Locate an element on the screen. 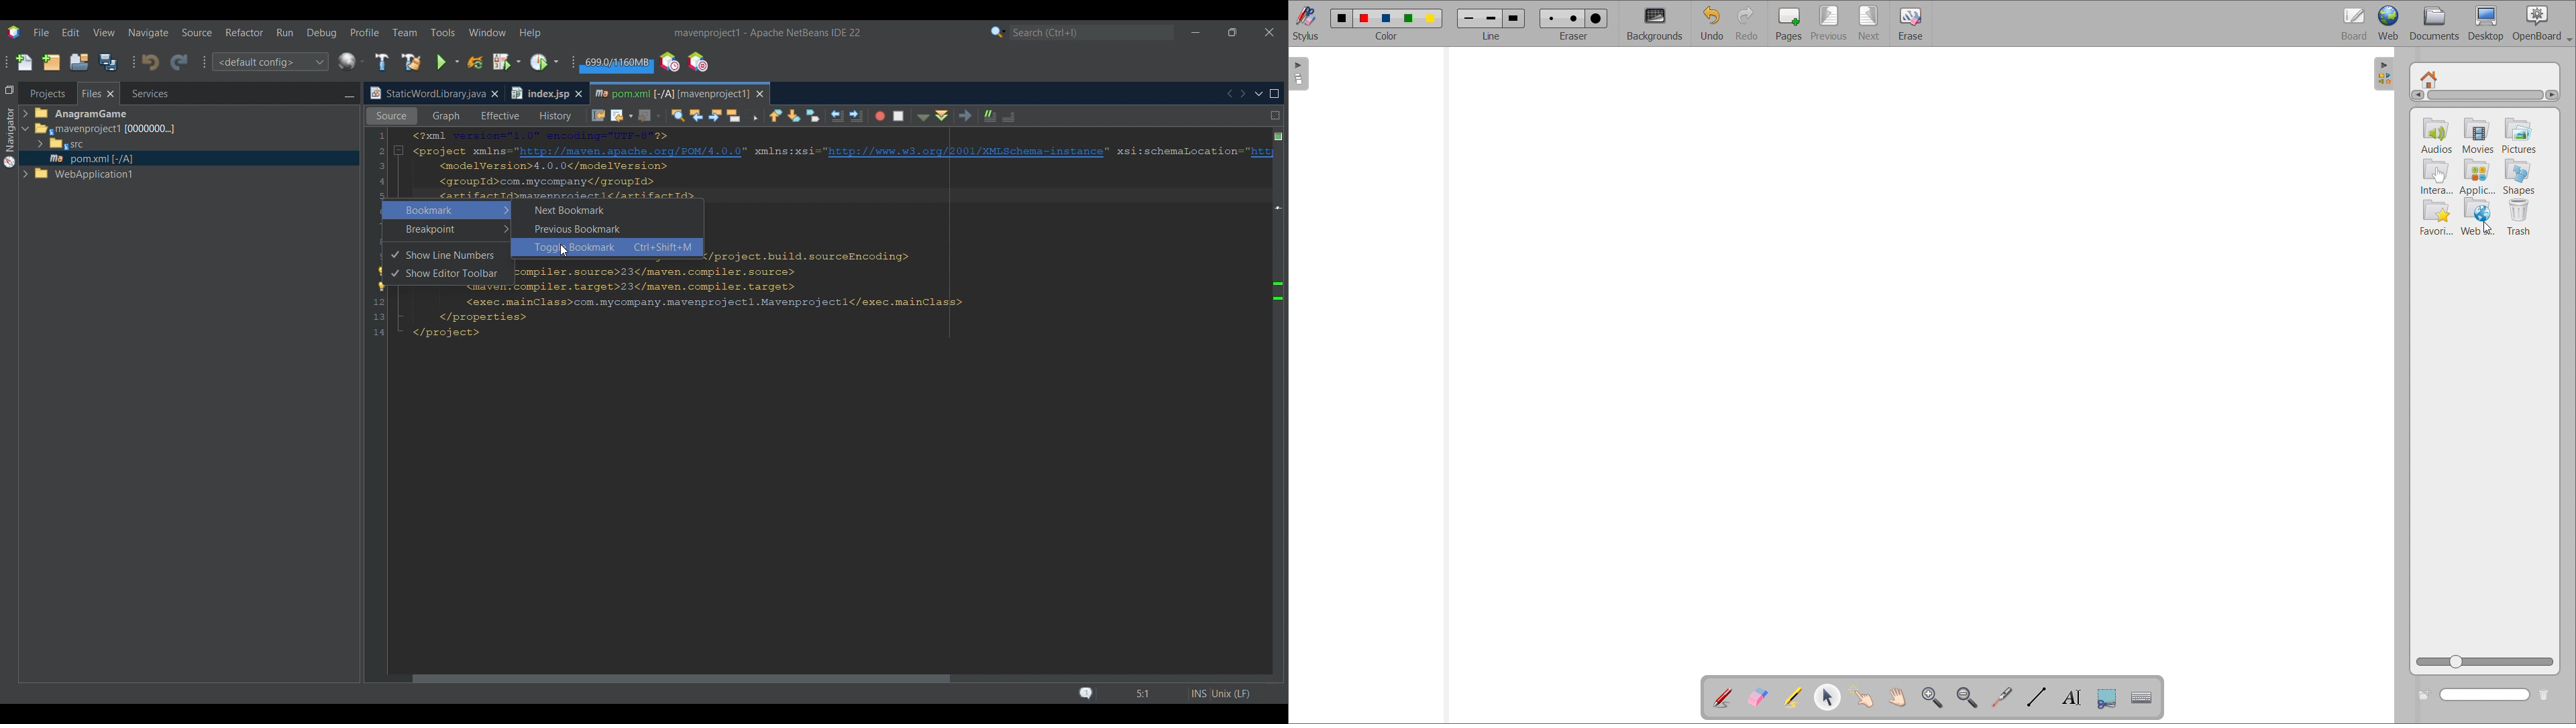  Restore window group is located at coordinates (9, 89).